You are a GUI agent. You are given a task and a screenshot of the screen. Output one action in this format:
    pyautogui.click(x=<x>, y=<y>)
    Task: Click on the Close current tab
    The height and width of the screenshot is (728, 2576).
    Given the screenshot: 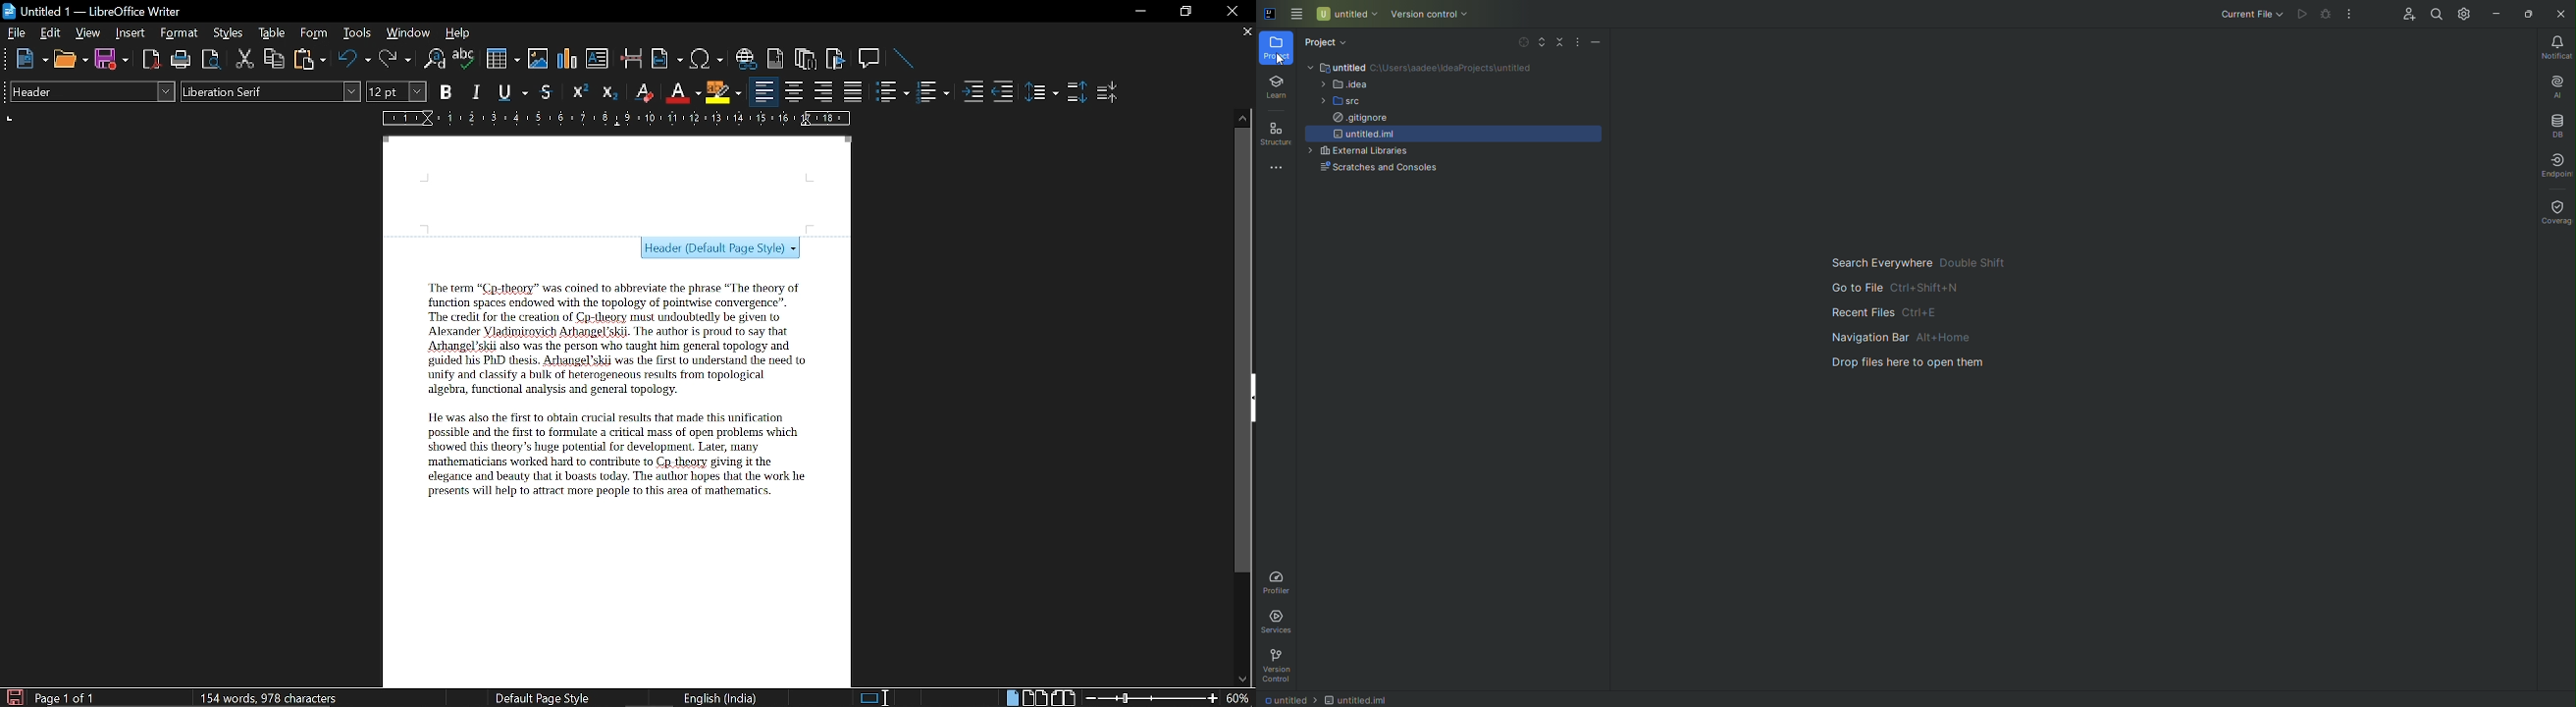 What is the action you would take?
    pyautogui.click(x=1243, y=31)
    